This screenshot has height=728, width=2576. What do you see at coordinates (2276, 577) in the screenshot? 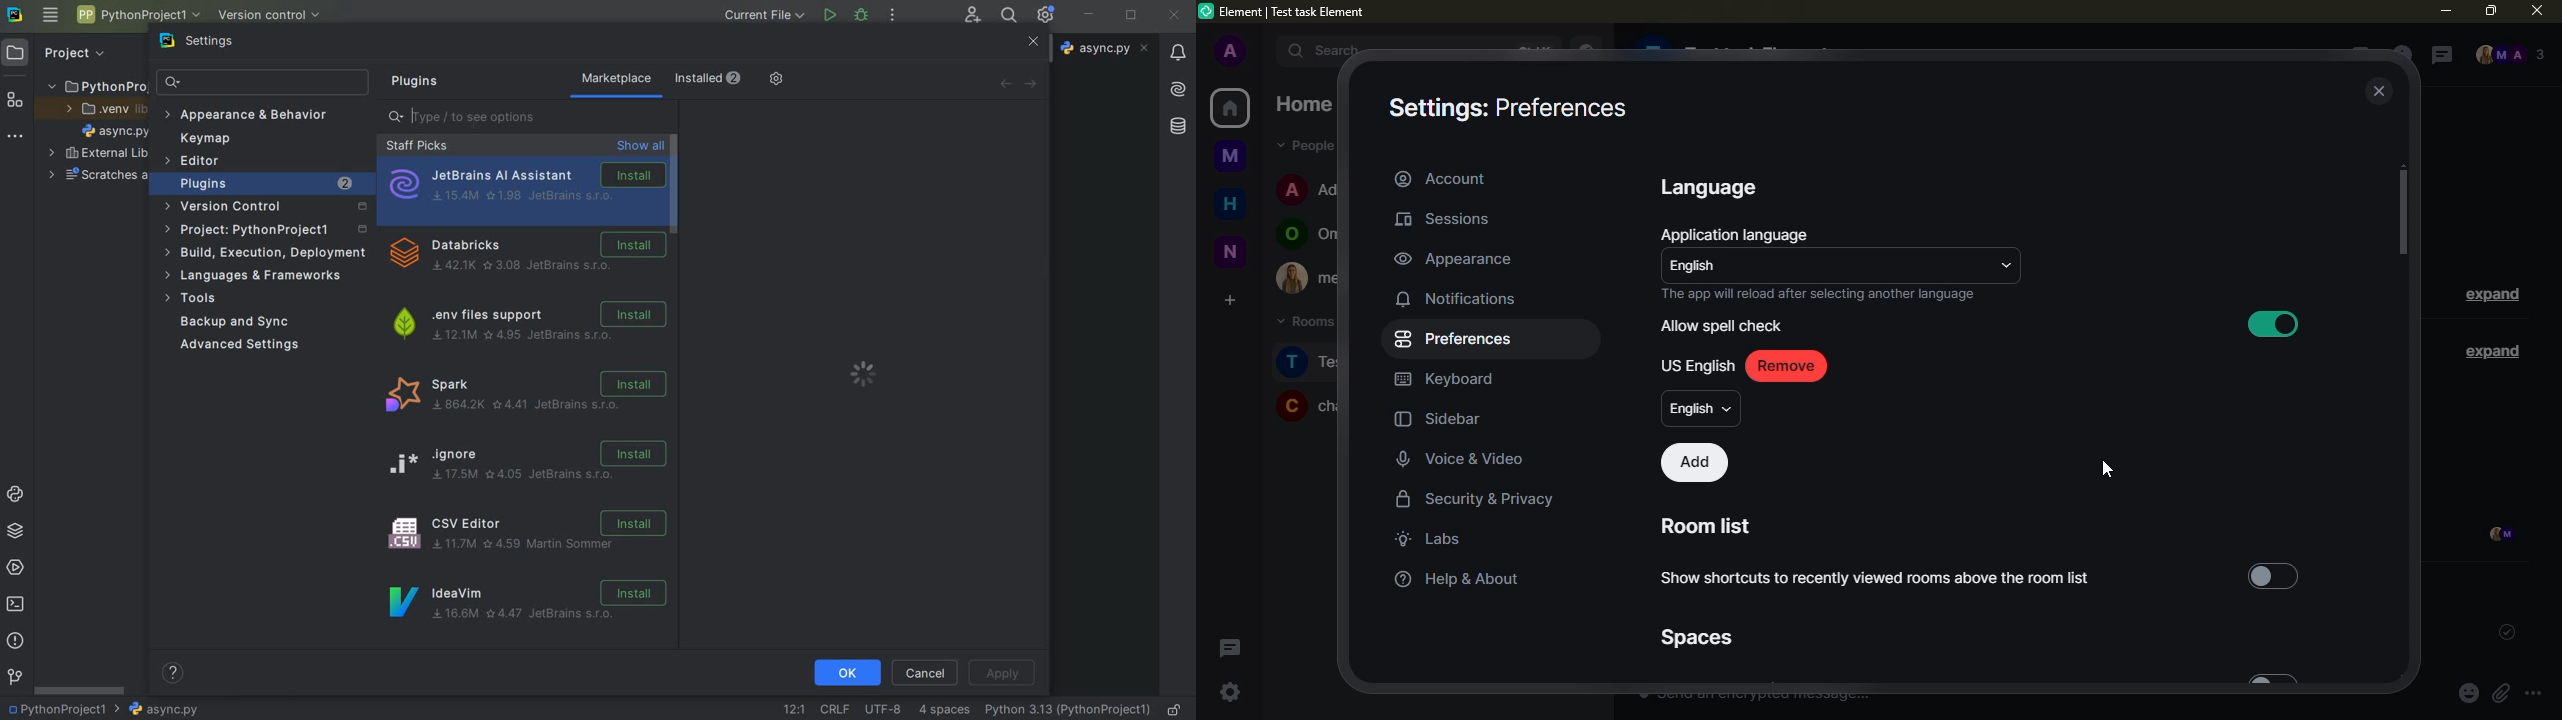
I see `select` at bounding box center [2276, 577].